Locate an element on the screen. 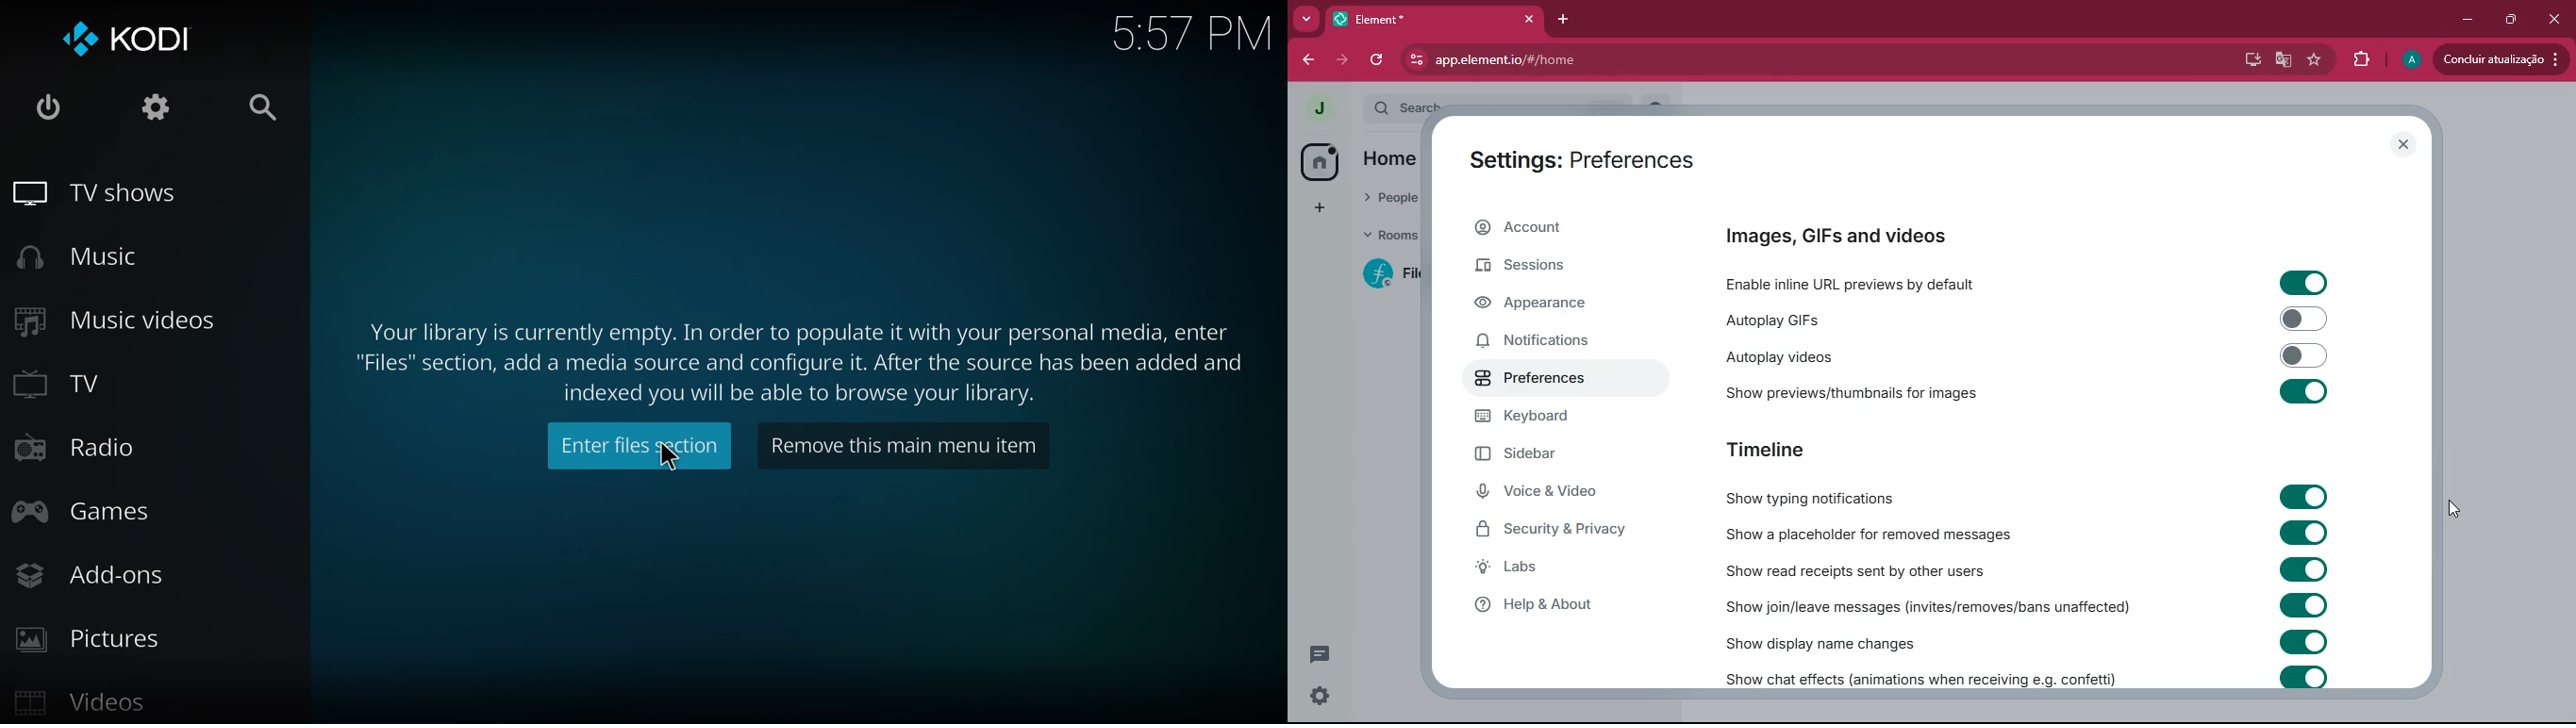 The image size is (2576, 728). enter files section is located at coordinates (633, 444).